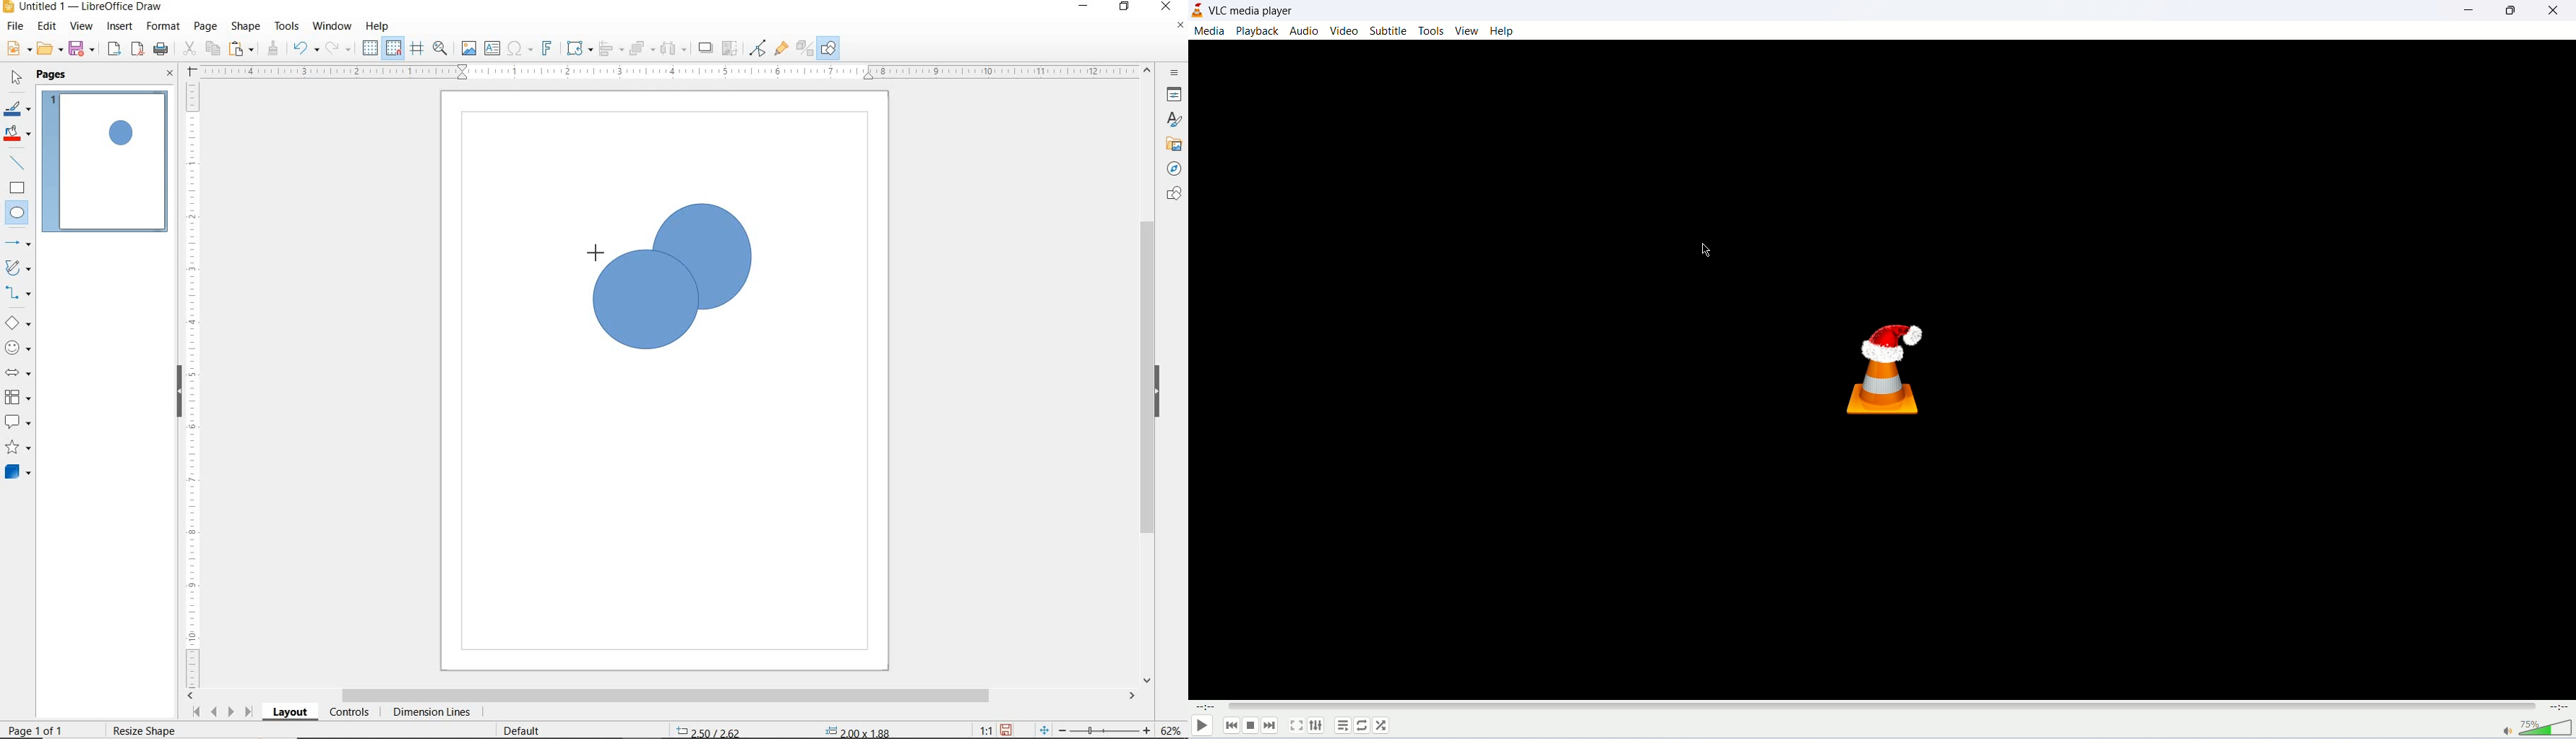 This screenshot has width=2576, height=756. I want to click on DIMENSION LINES, so click(429, 714).